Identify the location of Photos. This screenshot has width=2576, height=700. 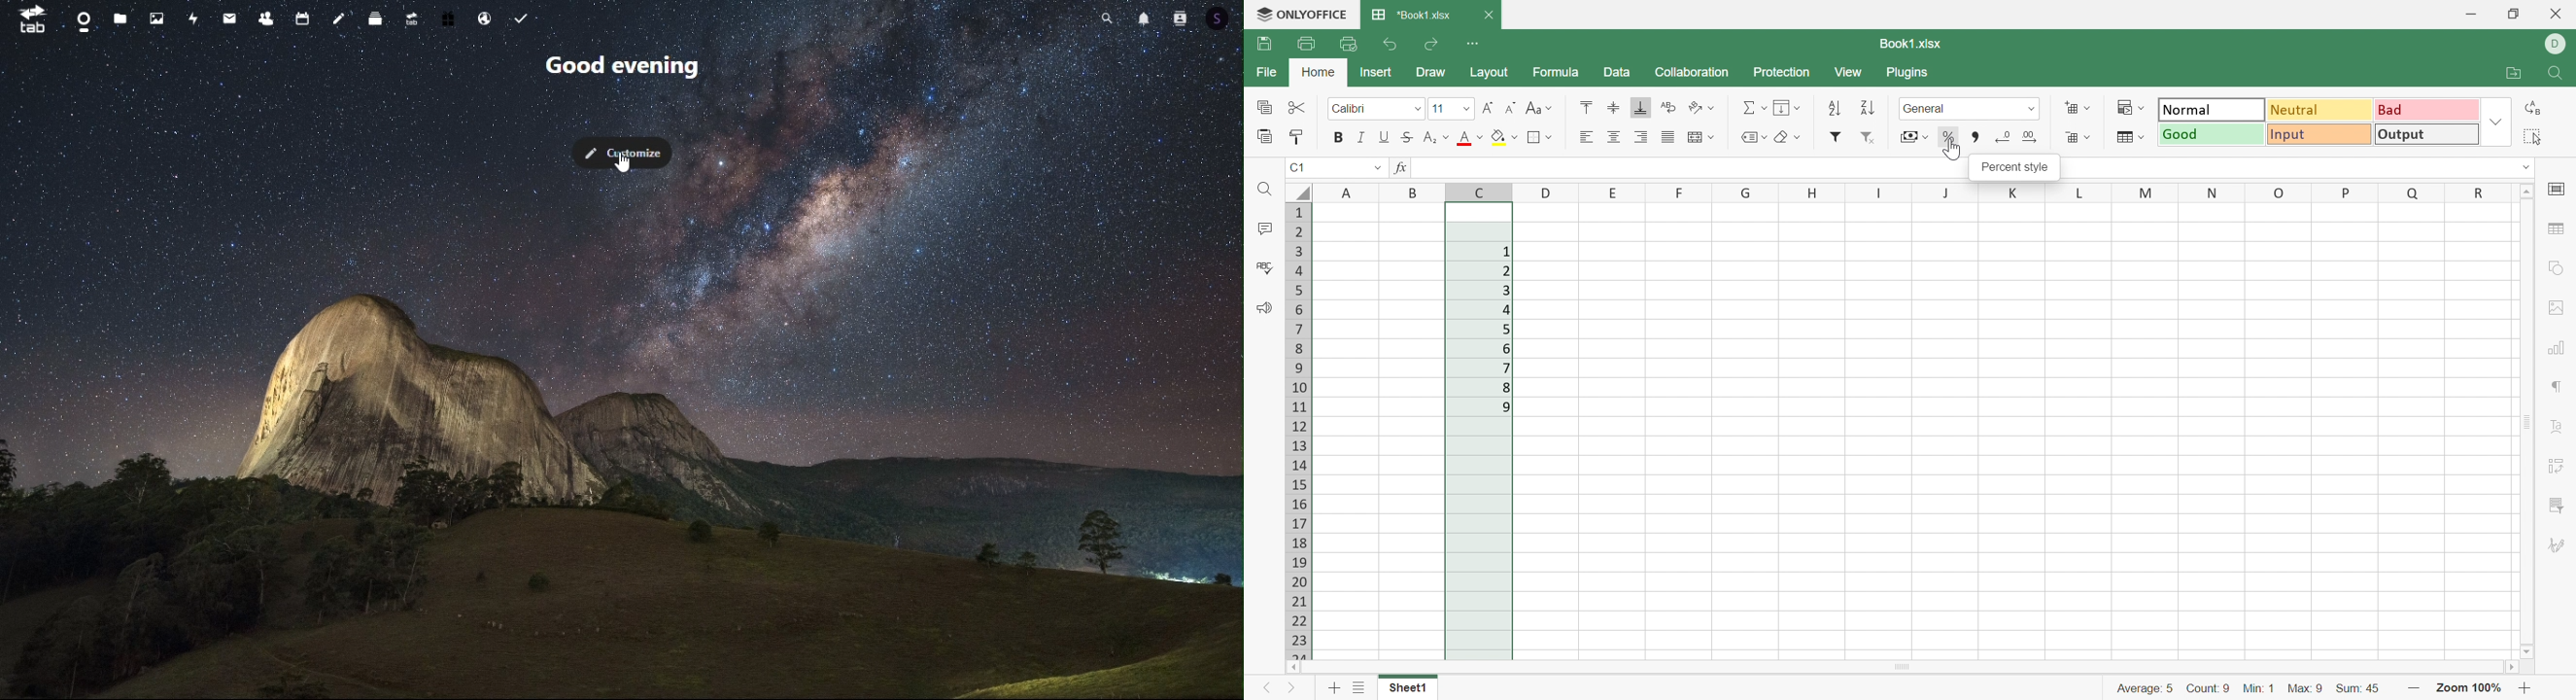
(159, 17).